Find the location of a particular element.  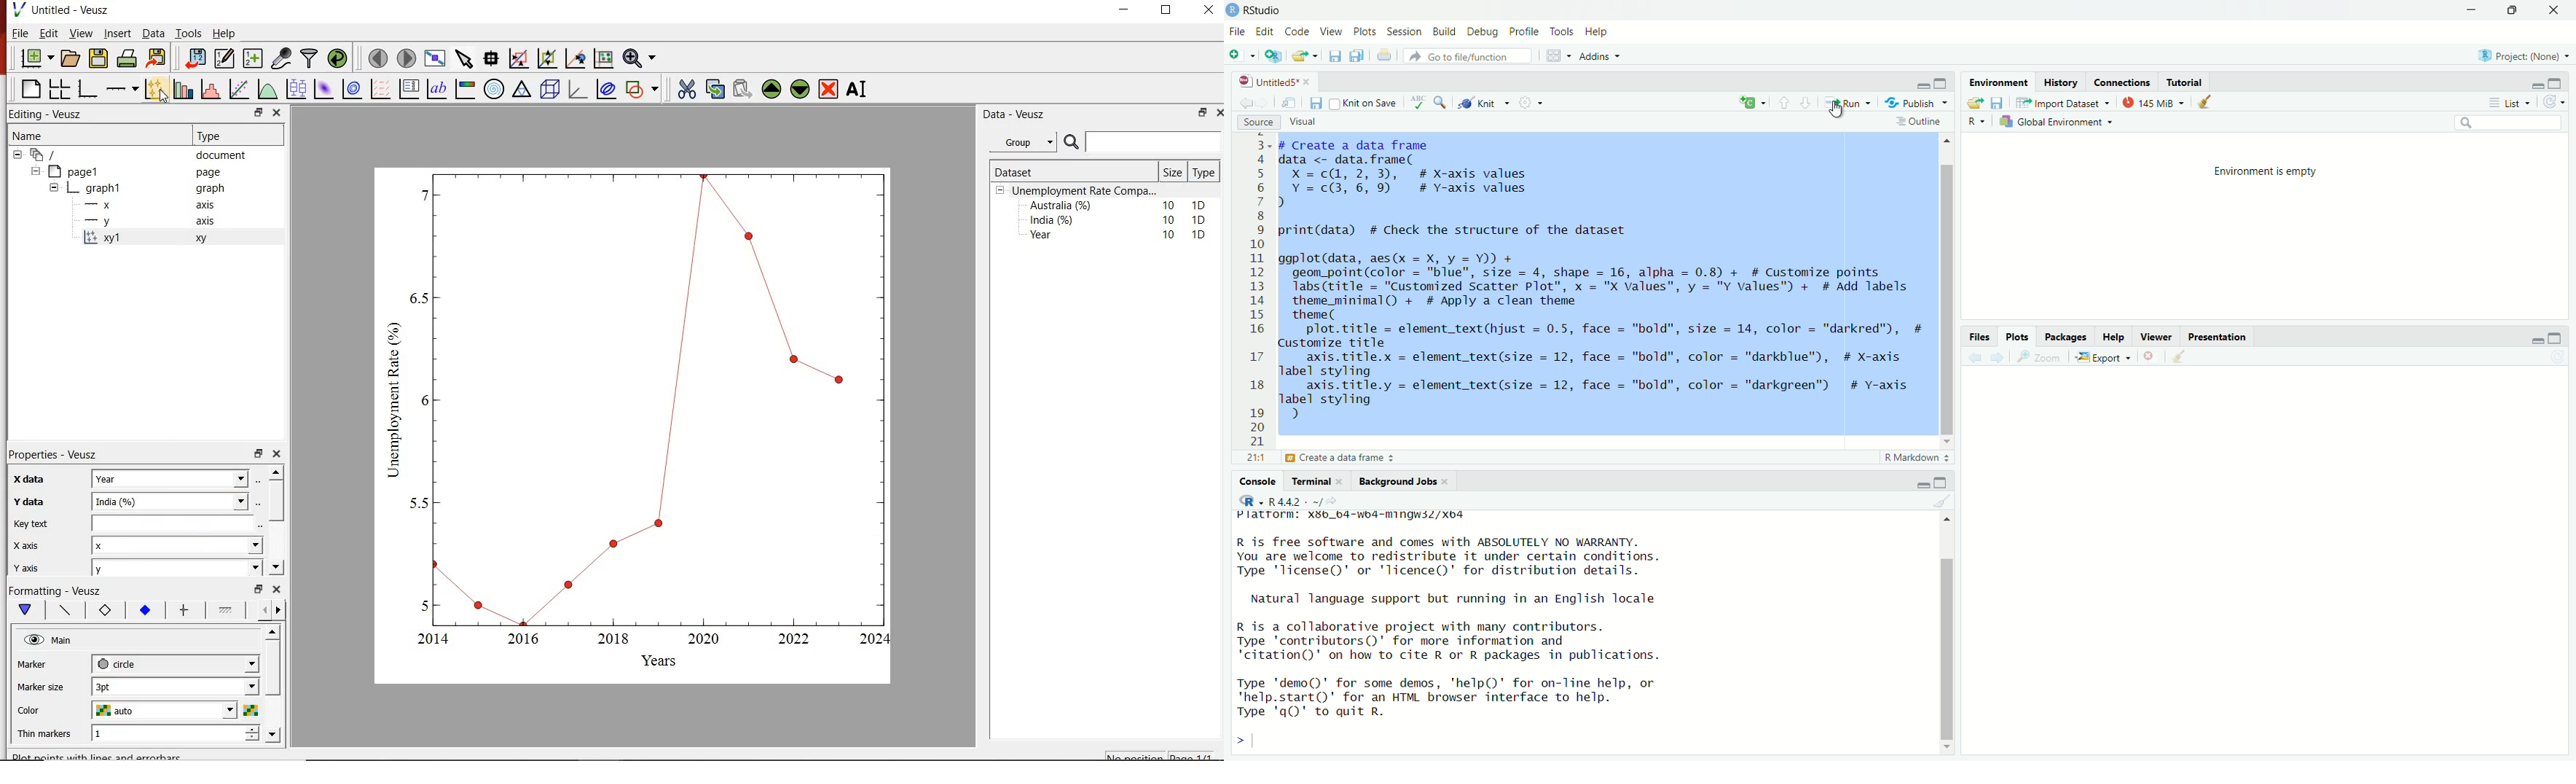

Unemployment Rate Compa... is located at coordinates (1085, 191).